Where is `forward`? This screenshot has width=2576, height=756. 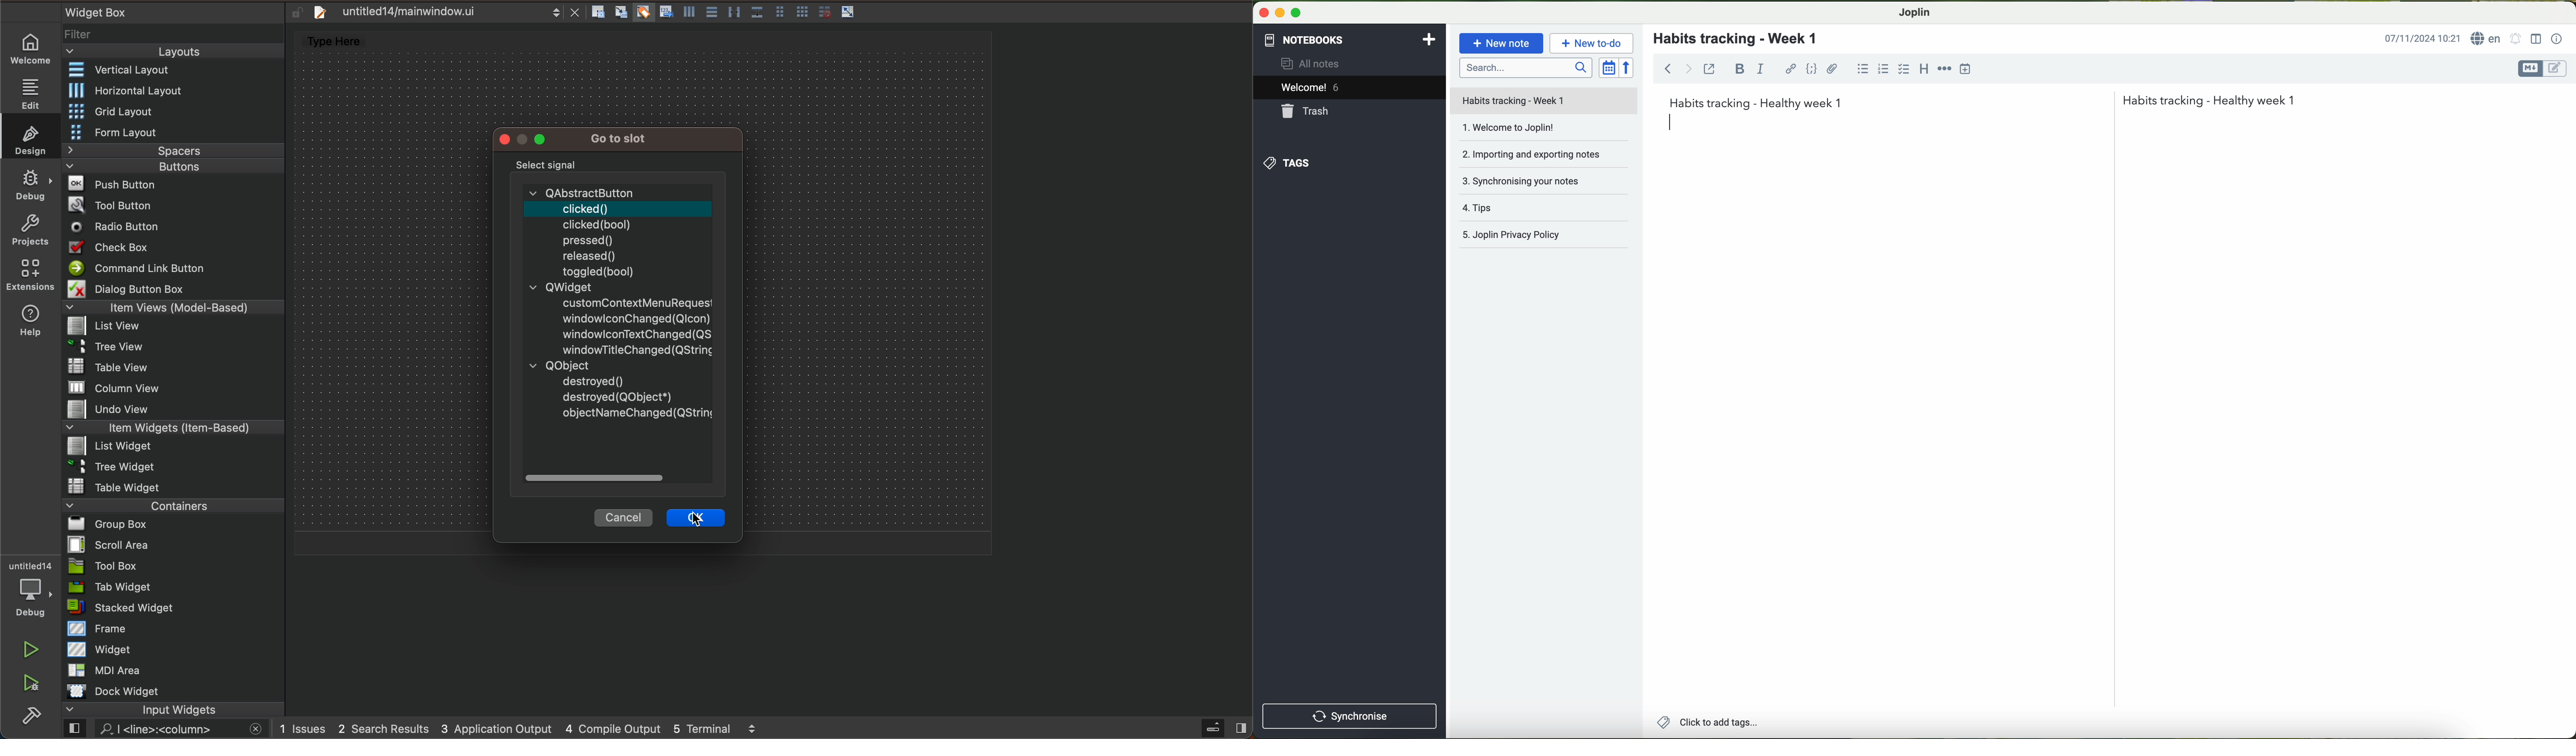 forward is located at coordinates (1689, 68).